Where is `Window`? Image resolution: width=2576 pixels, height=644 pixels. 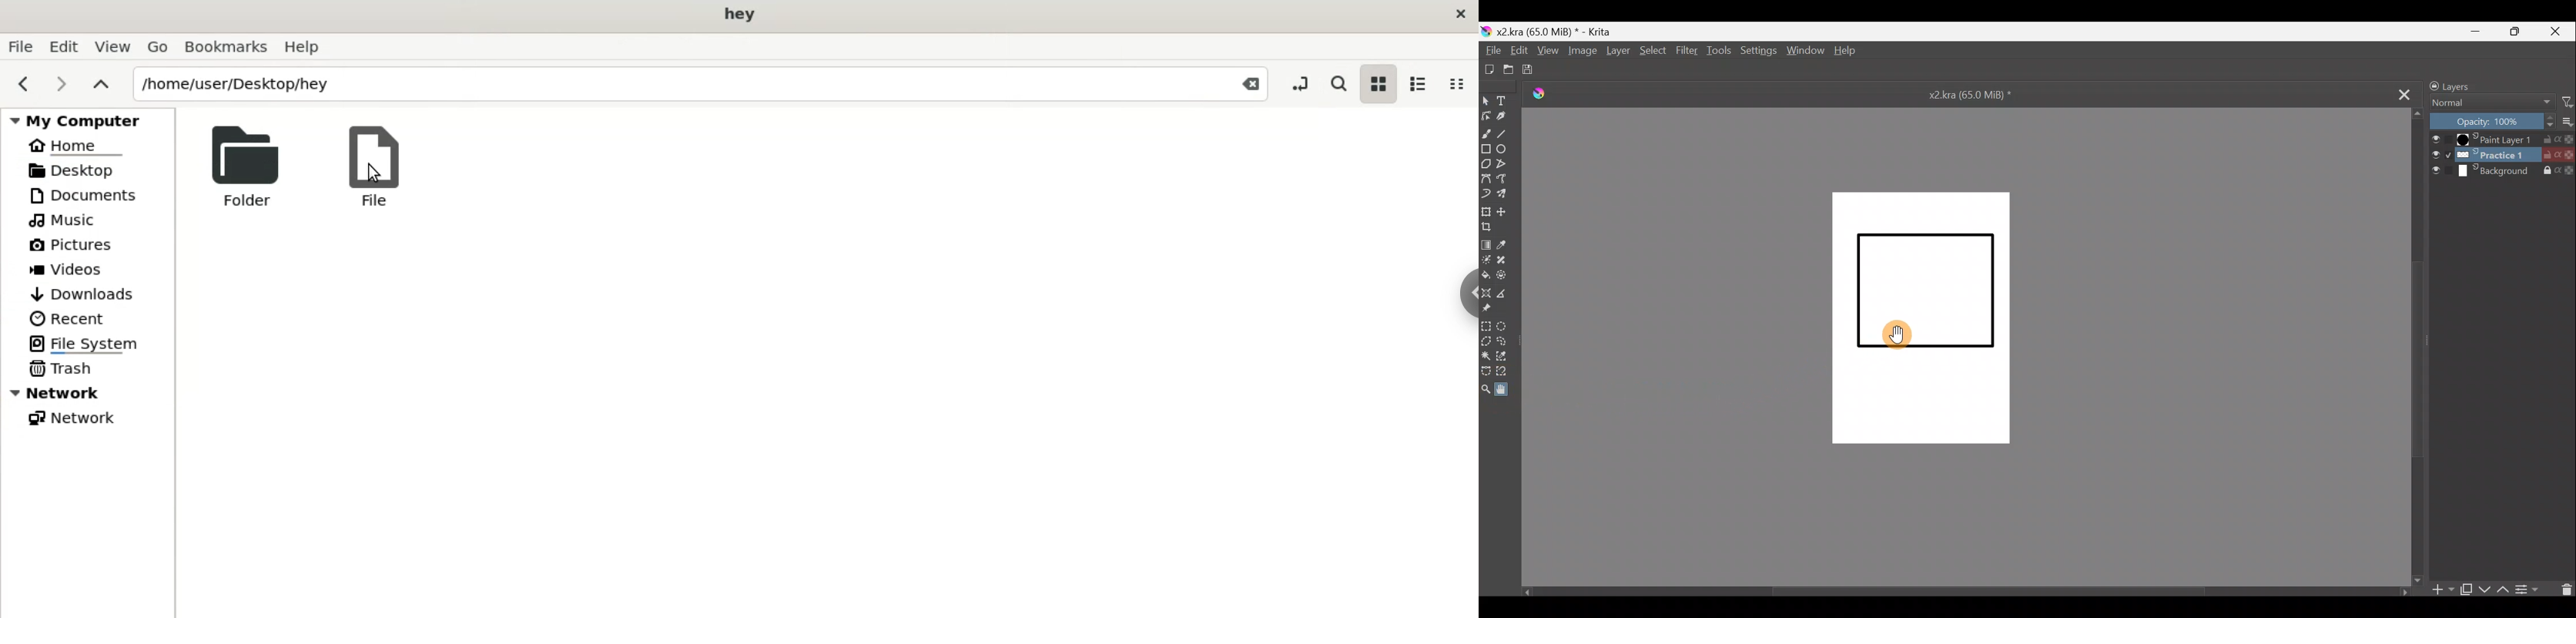 Window is located at coordinates (1804, 51).